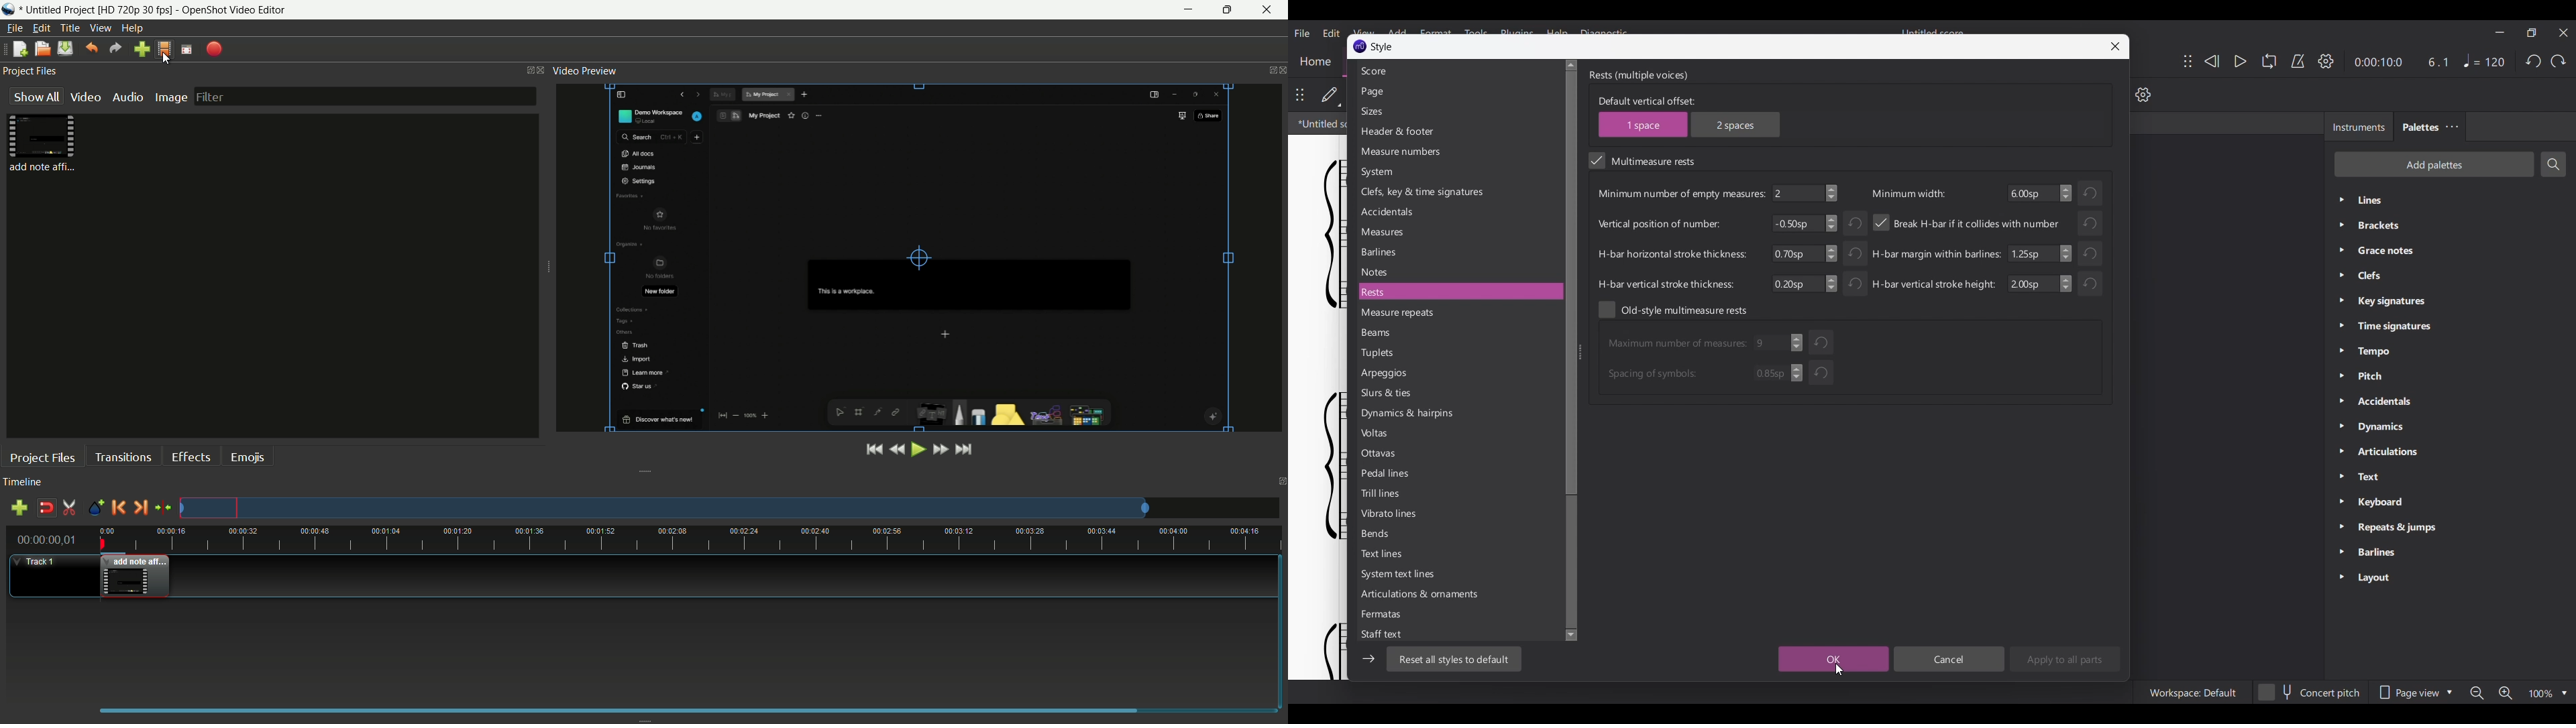 The width and height of the screenshot is (2576, 728). What do you see at coordinates (1458, 212) in the screenshot?
I see `Accidentals` at bounding box center [1458, 212].